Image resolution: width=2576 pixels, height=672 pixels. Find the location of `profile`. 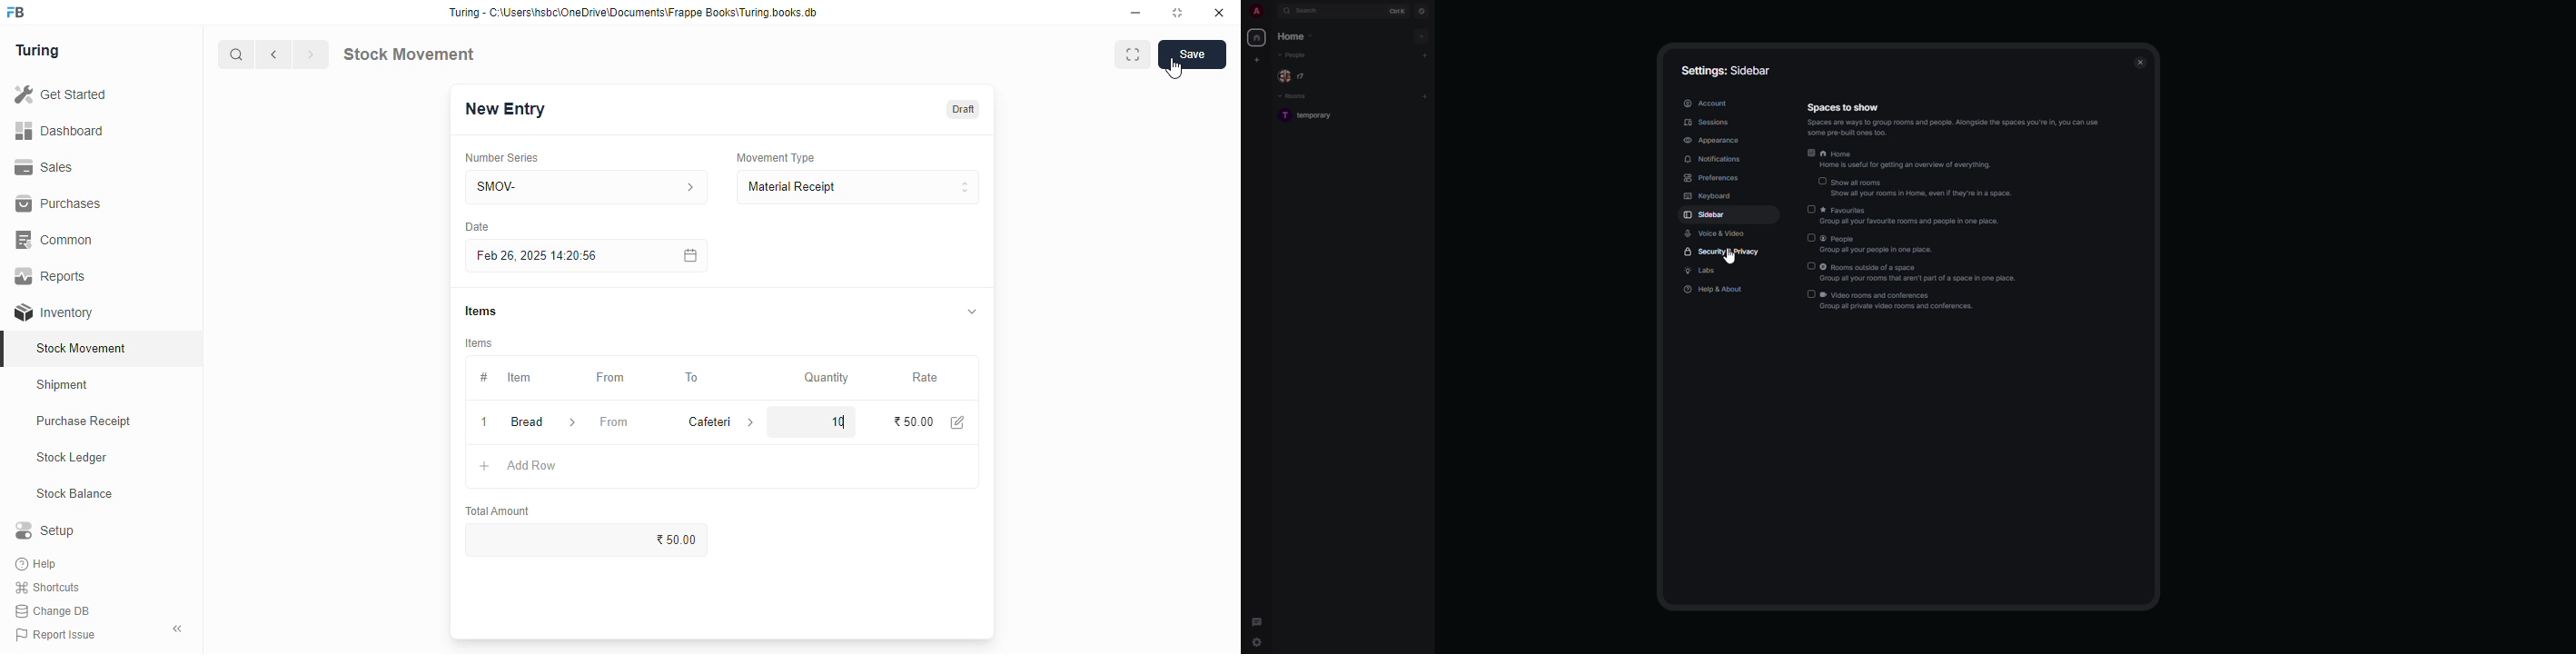

profile is located at coordinates (1256, 10).